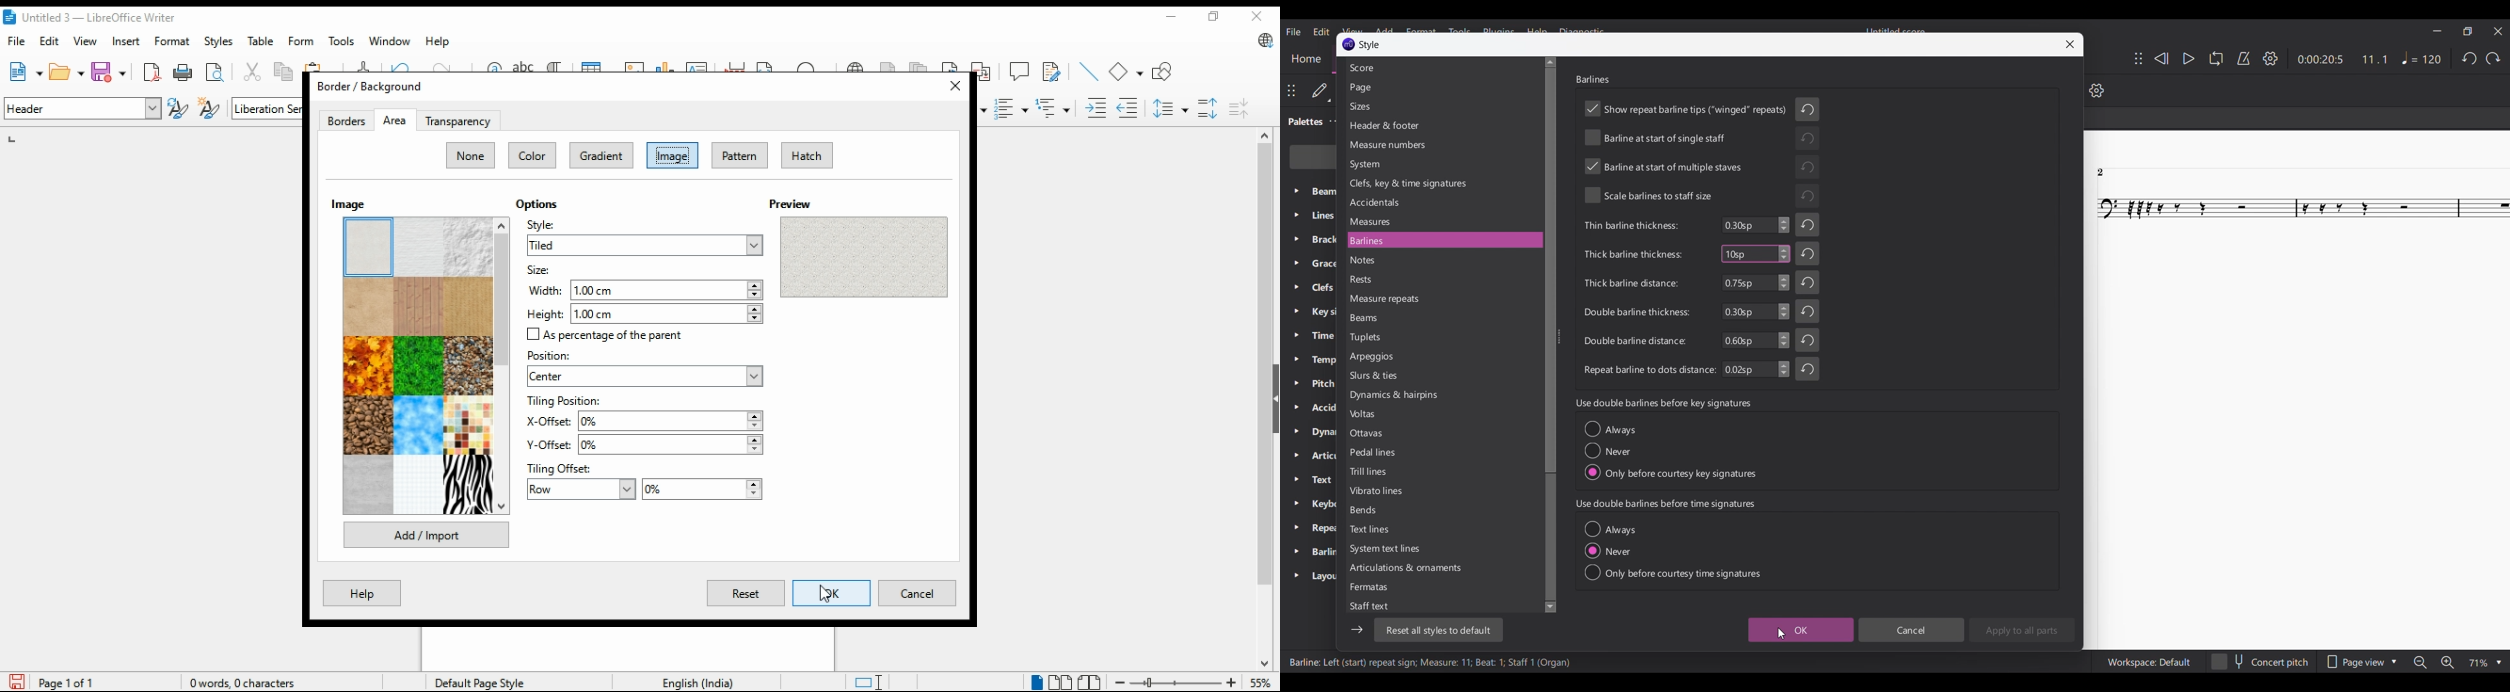 The height and width of the screenshot is (700, 2520). I want to click on Music Logo, so click(1349, 44).